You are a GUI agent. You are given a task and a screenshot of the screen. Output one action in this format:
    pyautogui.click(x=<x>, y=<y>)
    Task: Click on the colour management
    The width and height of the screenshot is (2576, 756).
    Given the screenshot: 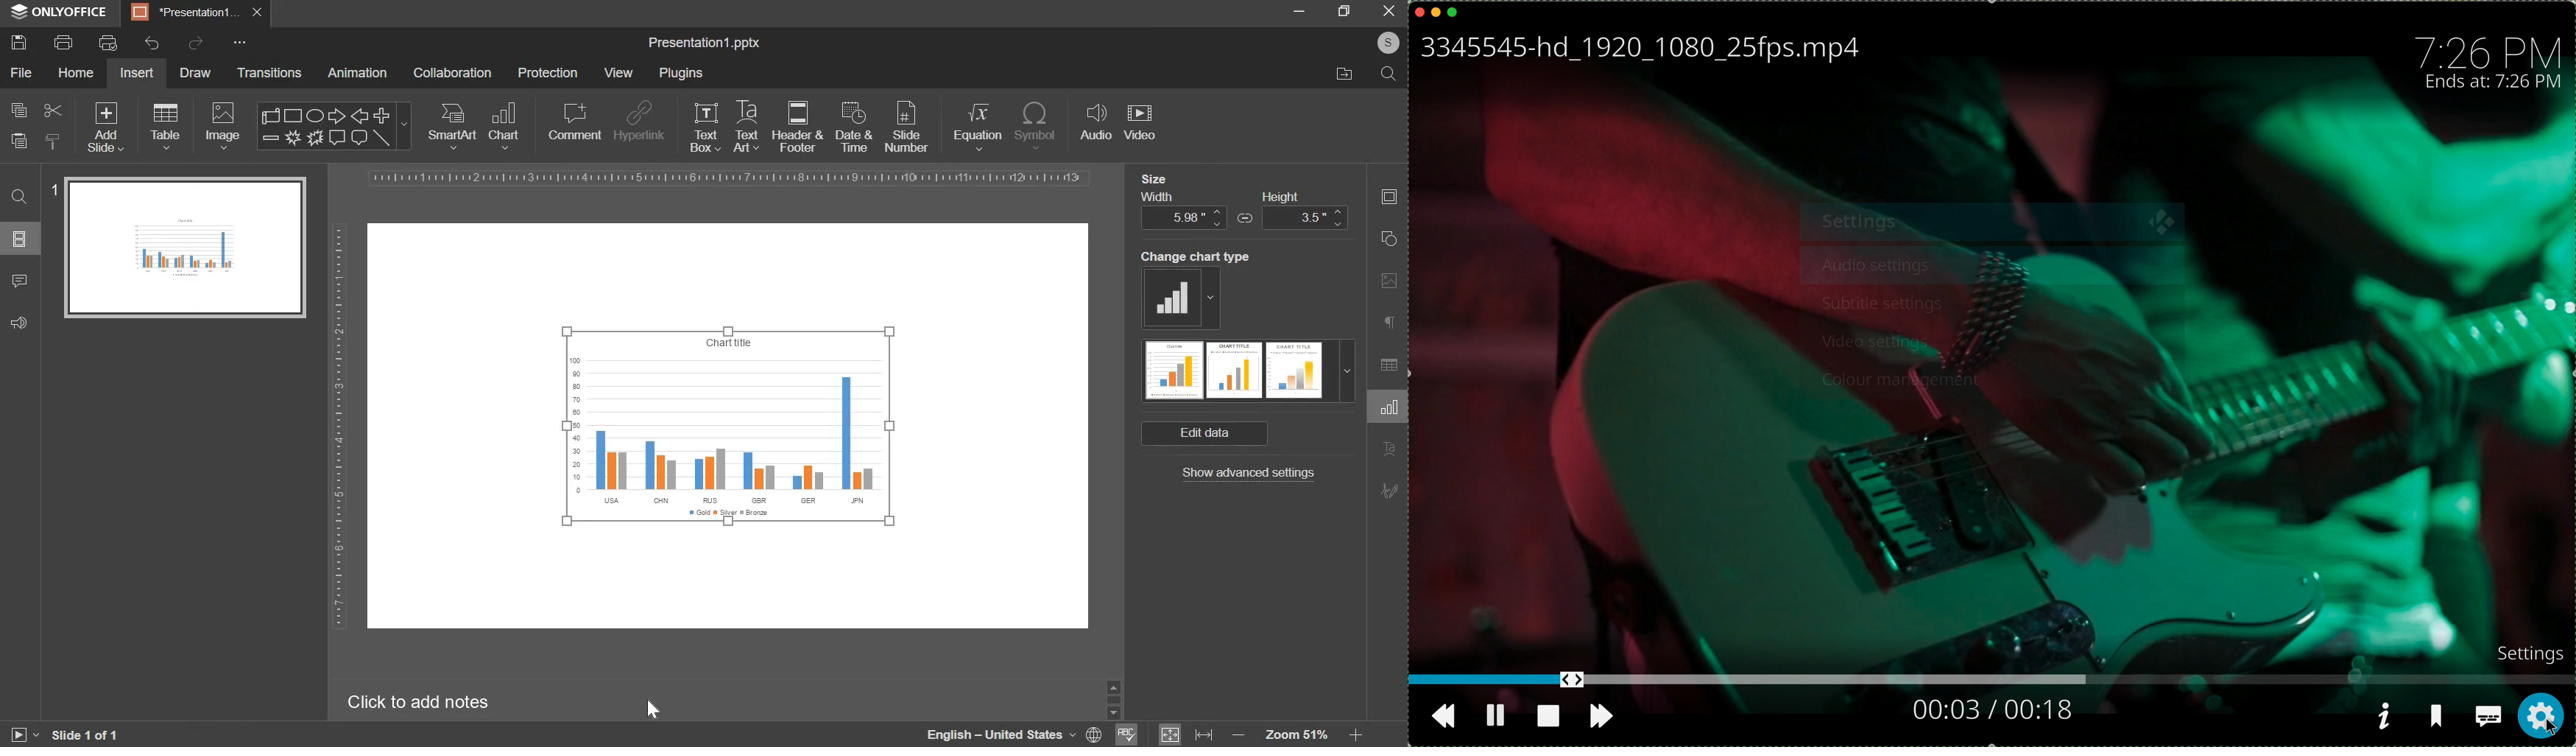 What is the action you would take?
    pyautogui.click(x=1897, y=377)
    